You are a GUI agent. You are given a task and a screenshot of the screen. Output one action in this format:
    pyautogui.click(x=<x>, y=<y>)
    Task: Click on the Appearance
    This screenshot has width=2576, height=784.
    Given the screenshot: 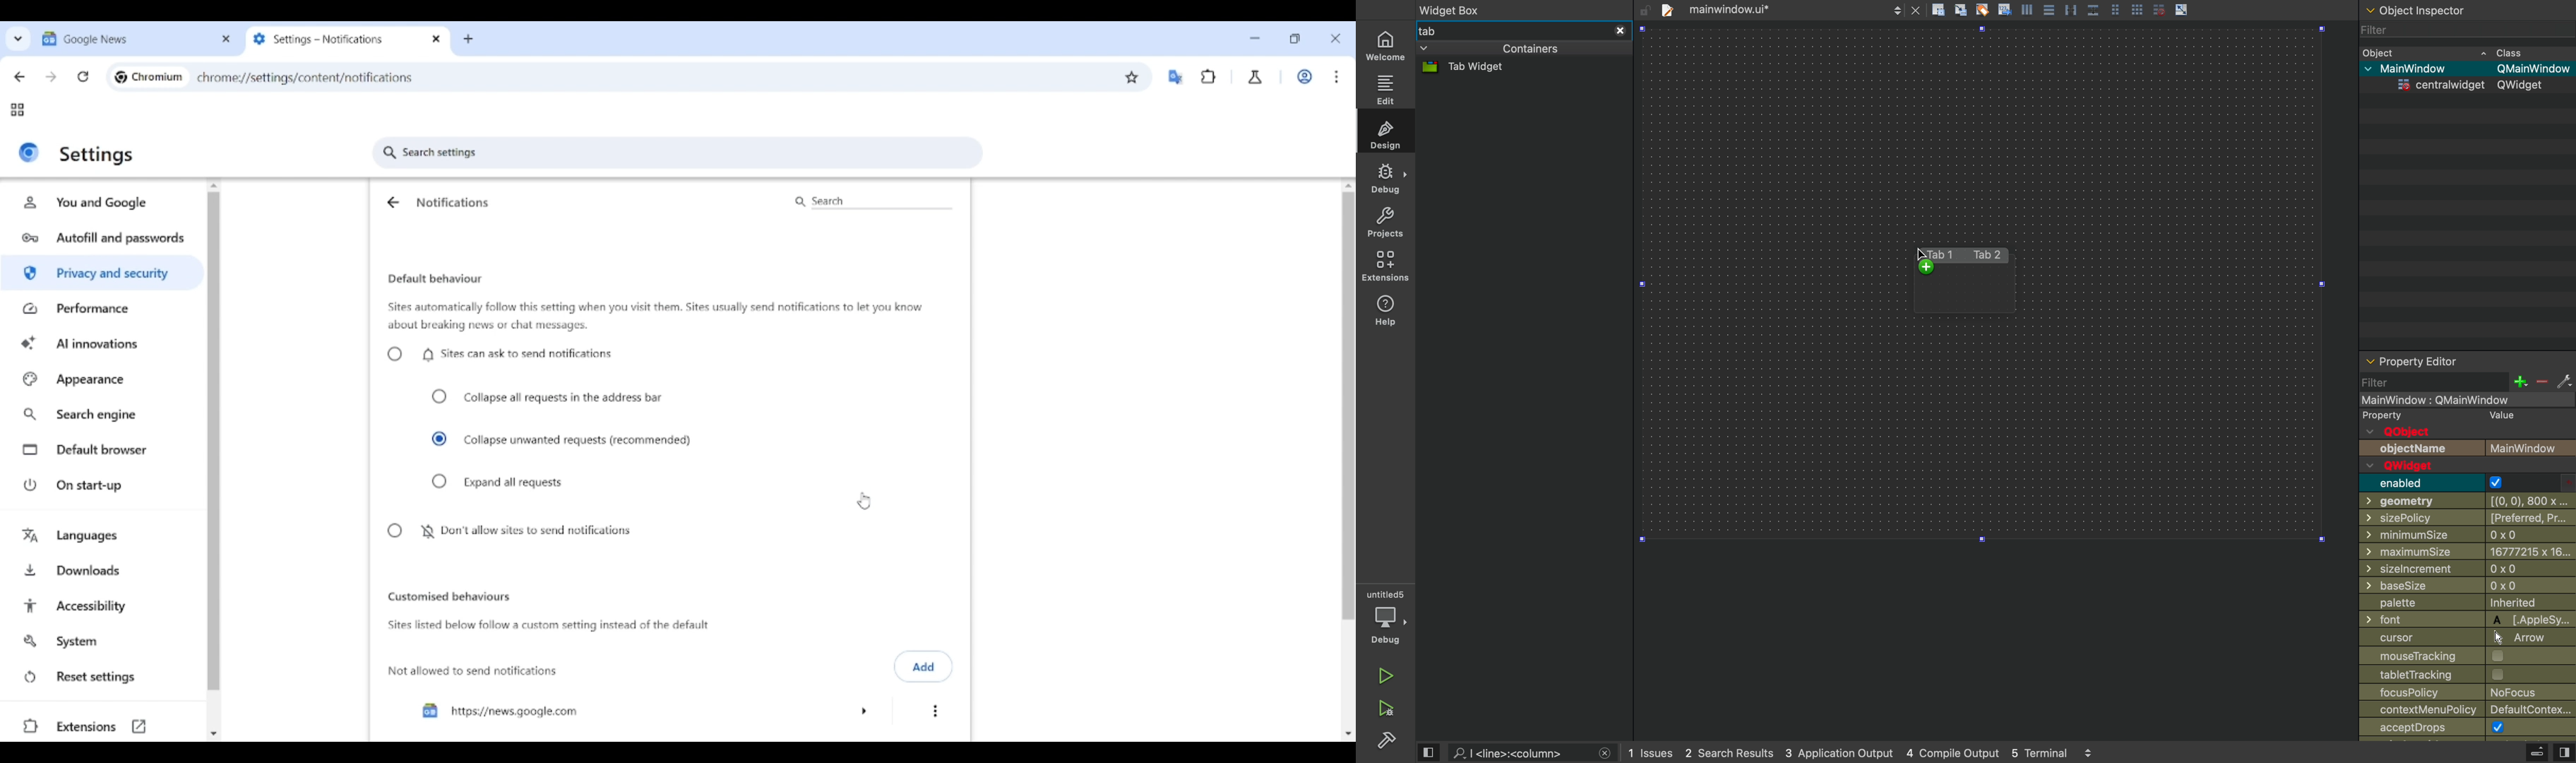 What is the action you would take?
    pyautogui.click(x=102, y=379)
    